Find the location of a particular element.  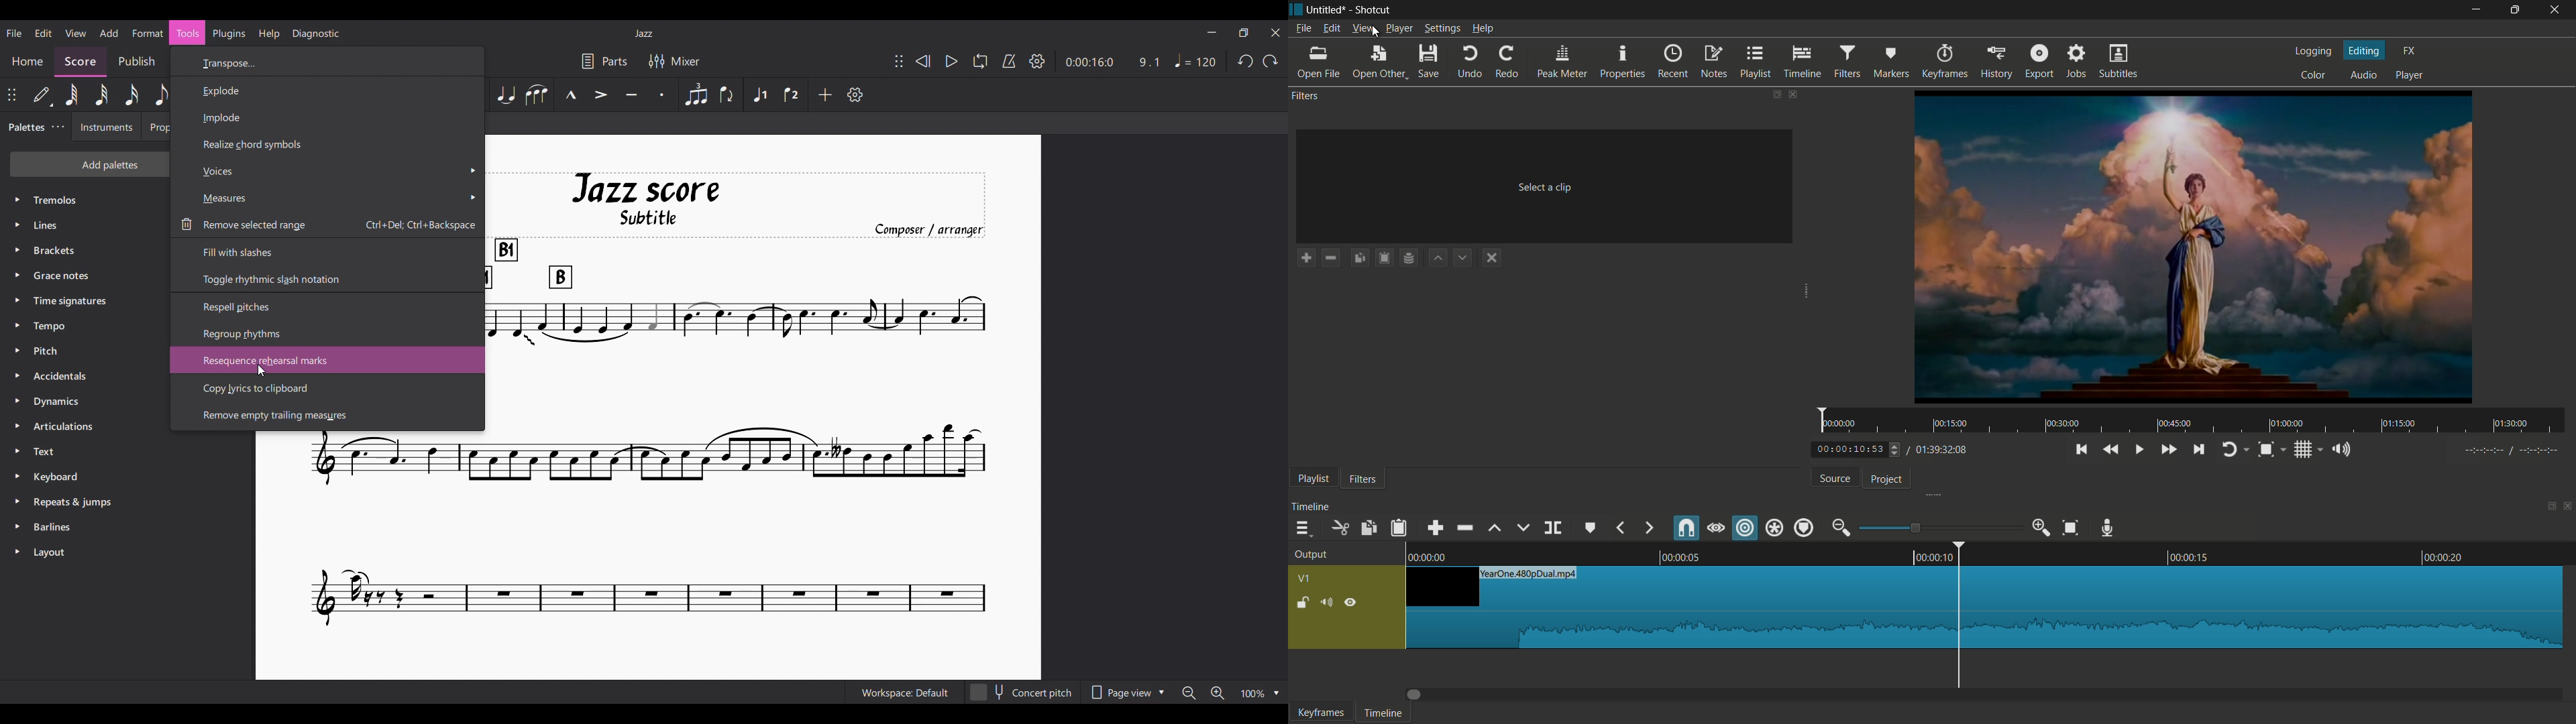

Show in smaller tab is located at coordinates (1244, 33).